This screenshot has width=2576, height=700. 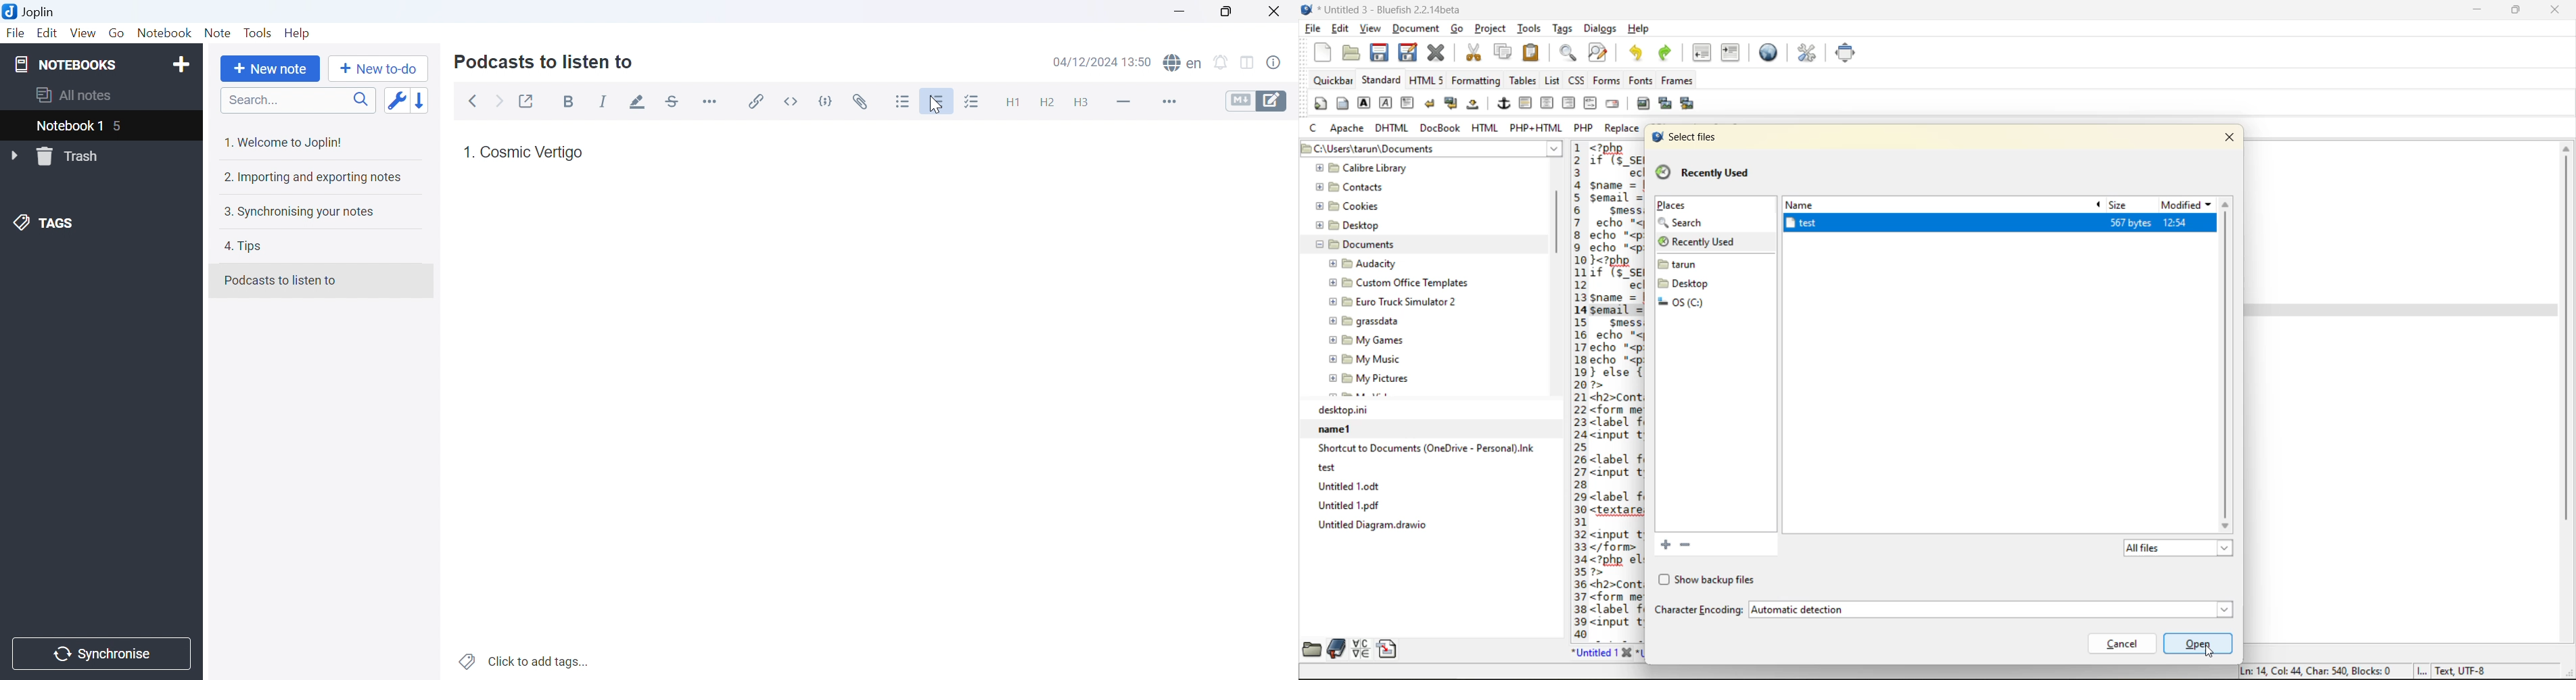 I want to click on selected file, so click(x=1845, y=224).